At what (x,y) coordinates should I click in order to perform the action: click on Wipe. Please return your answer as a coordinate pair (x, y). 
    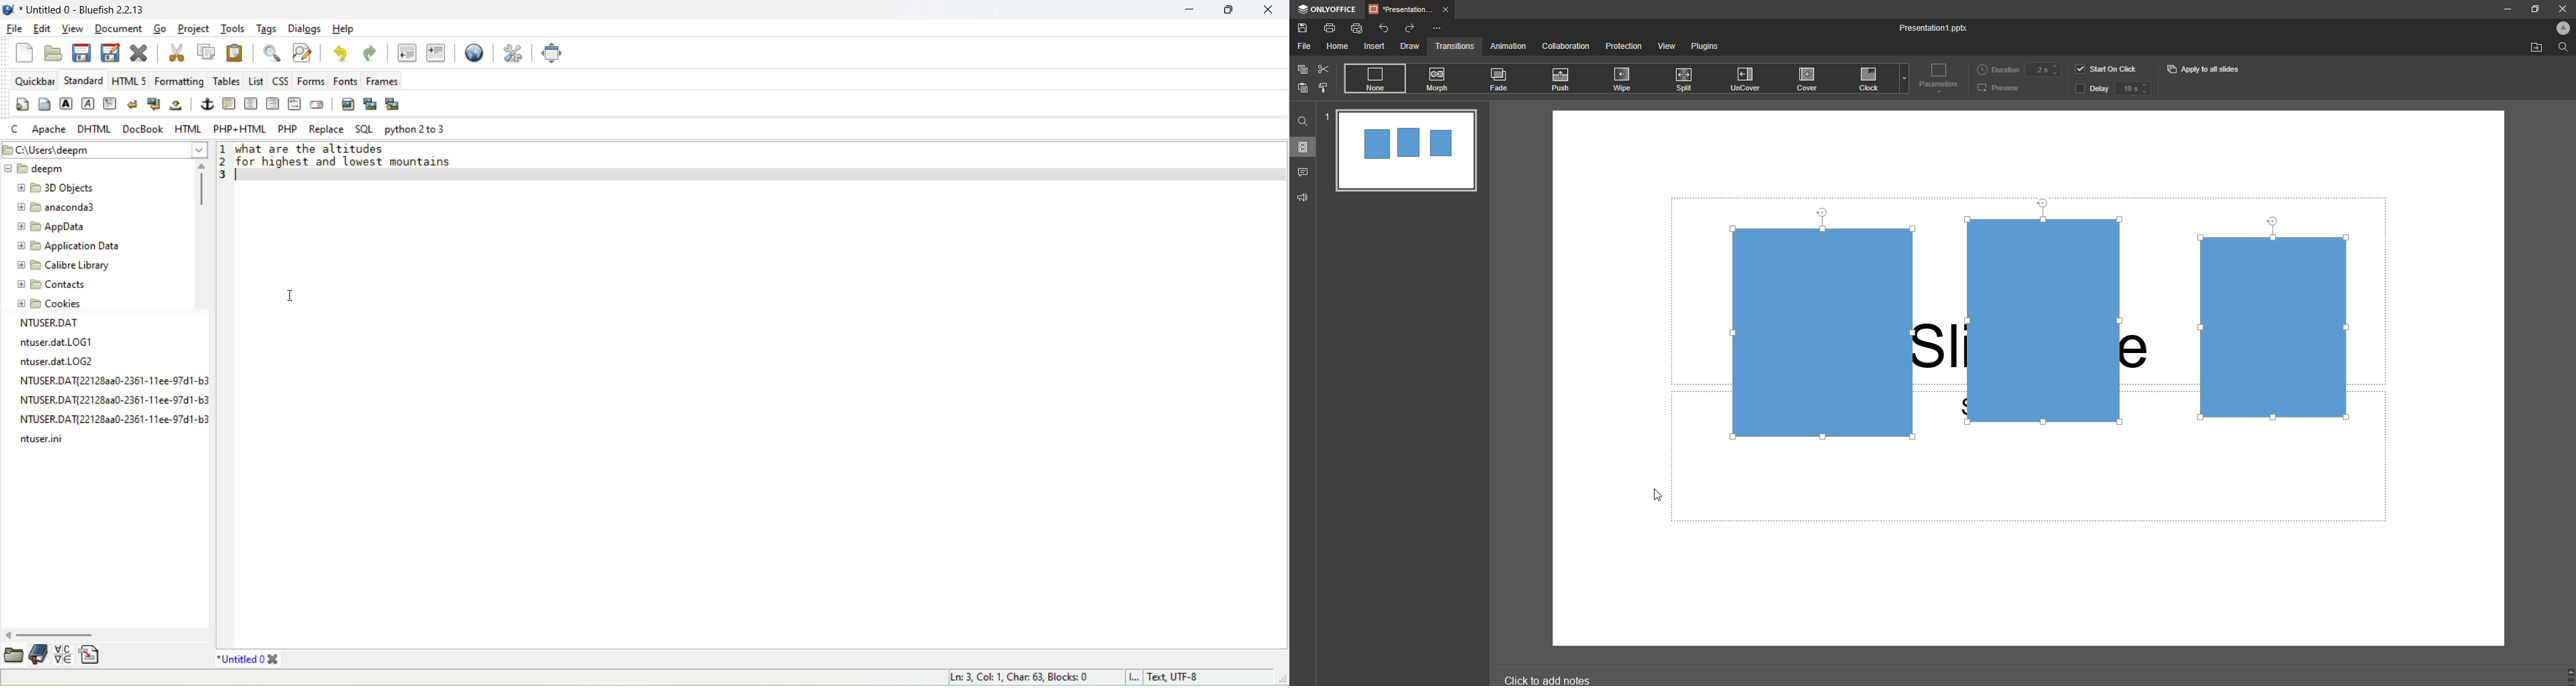
    Looking at the image, I should click on (1622, 78).